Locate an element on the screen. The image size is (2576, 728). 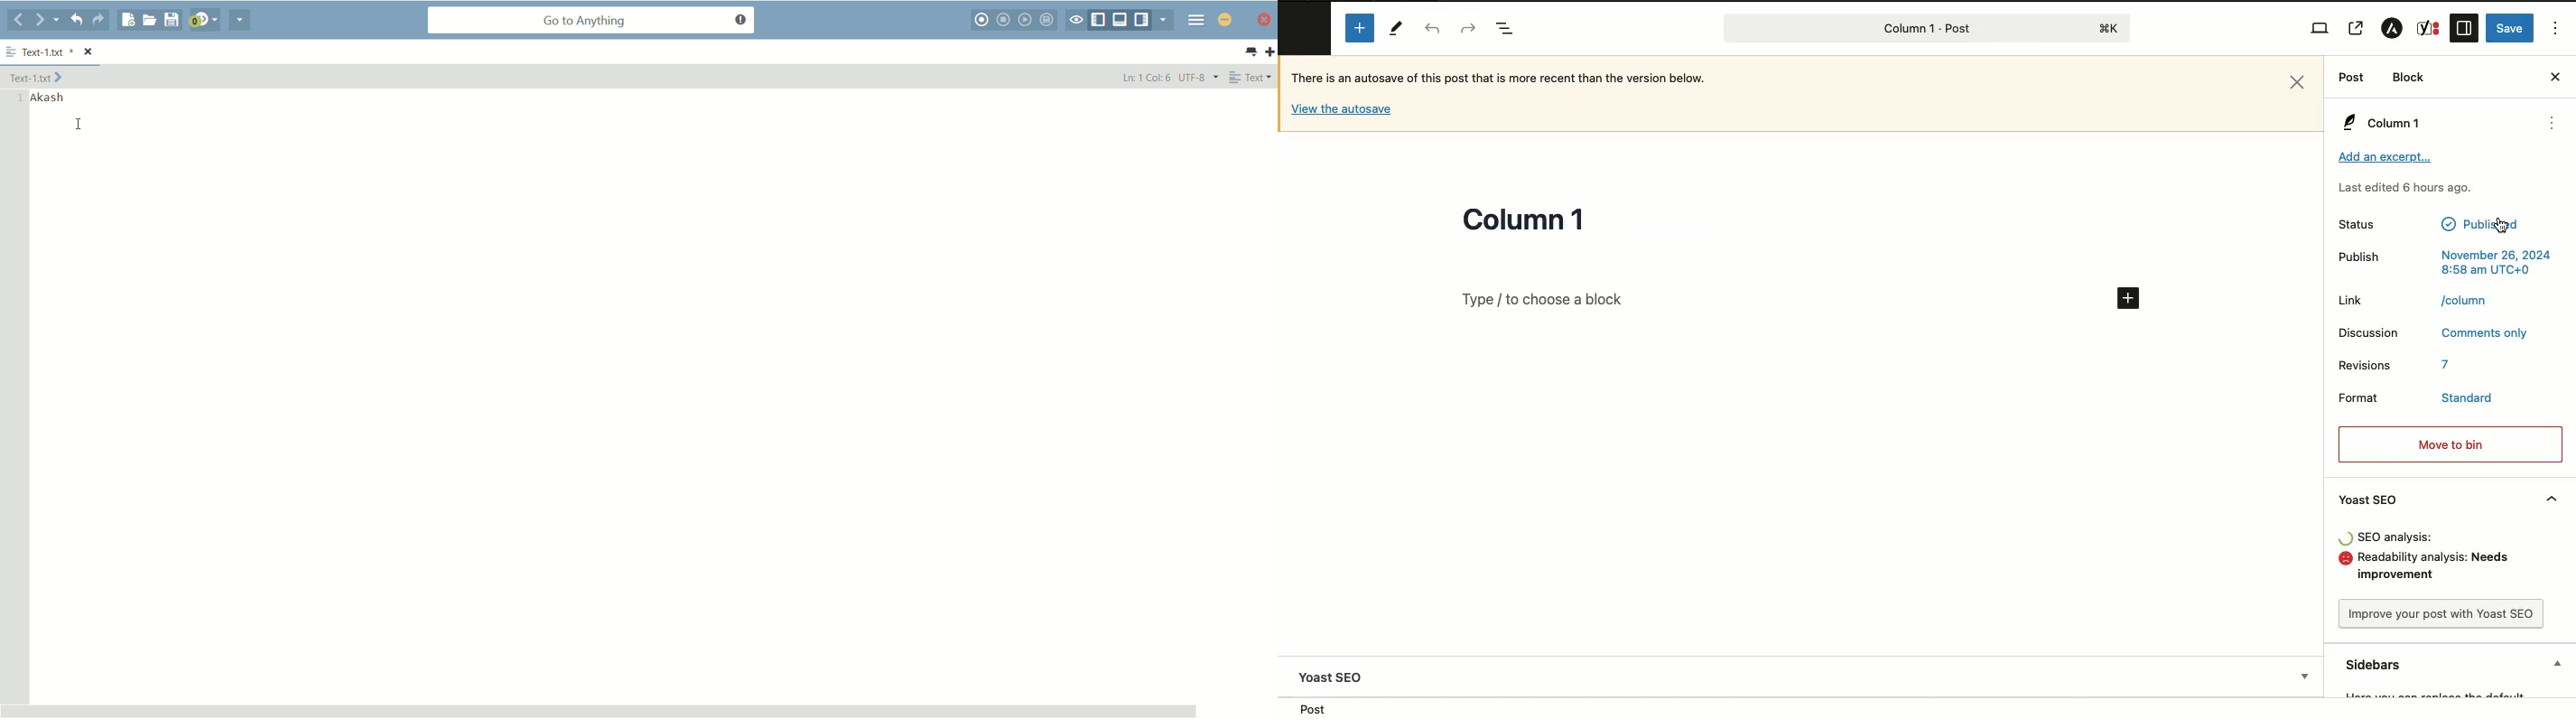
Last edited is located at coordinates (2404, 187).